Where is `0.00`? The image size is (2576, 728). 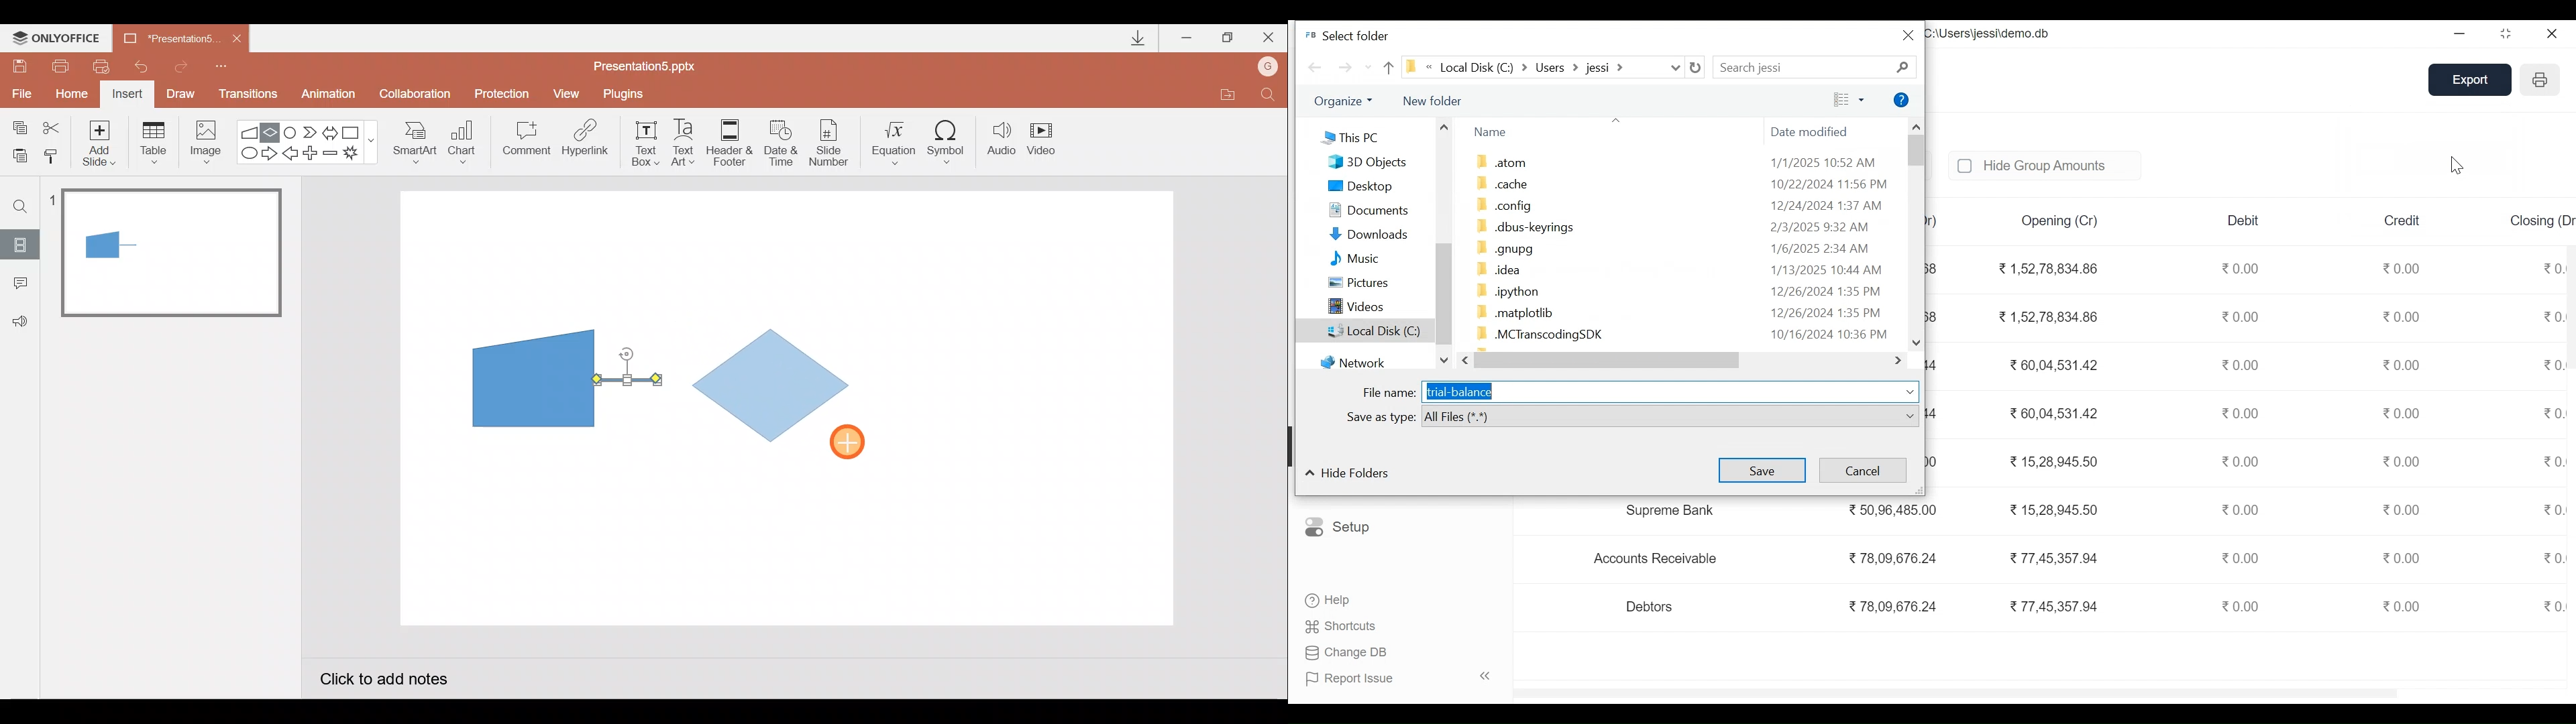 0.00 is located at coordinates (2238, 365).